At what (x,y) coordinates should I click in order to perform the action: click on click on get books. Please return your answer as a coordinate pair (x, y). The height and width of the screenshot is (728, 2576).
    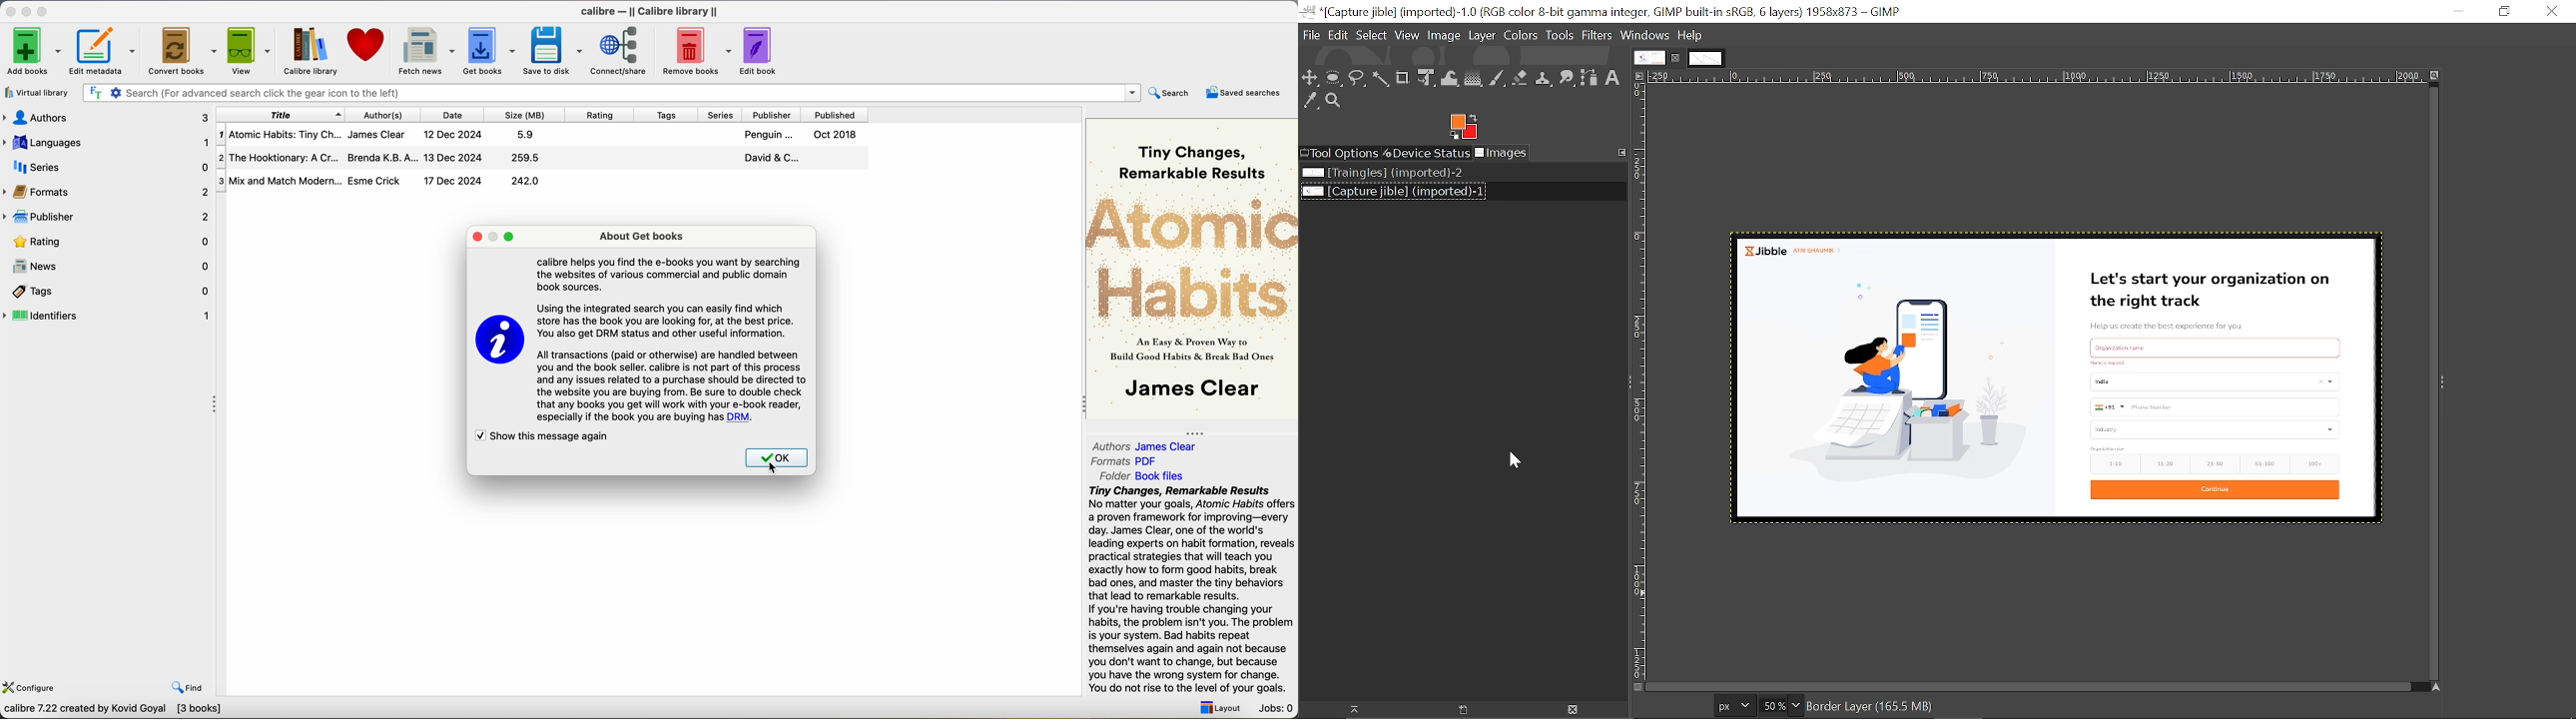
    Looking at the image, I should click on (481, 50).